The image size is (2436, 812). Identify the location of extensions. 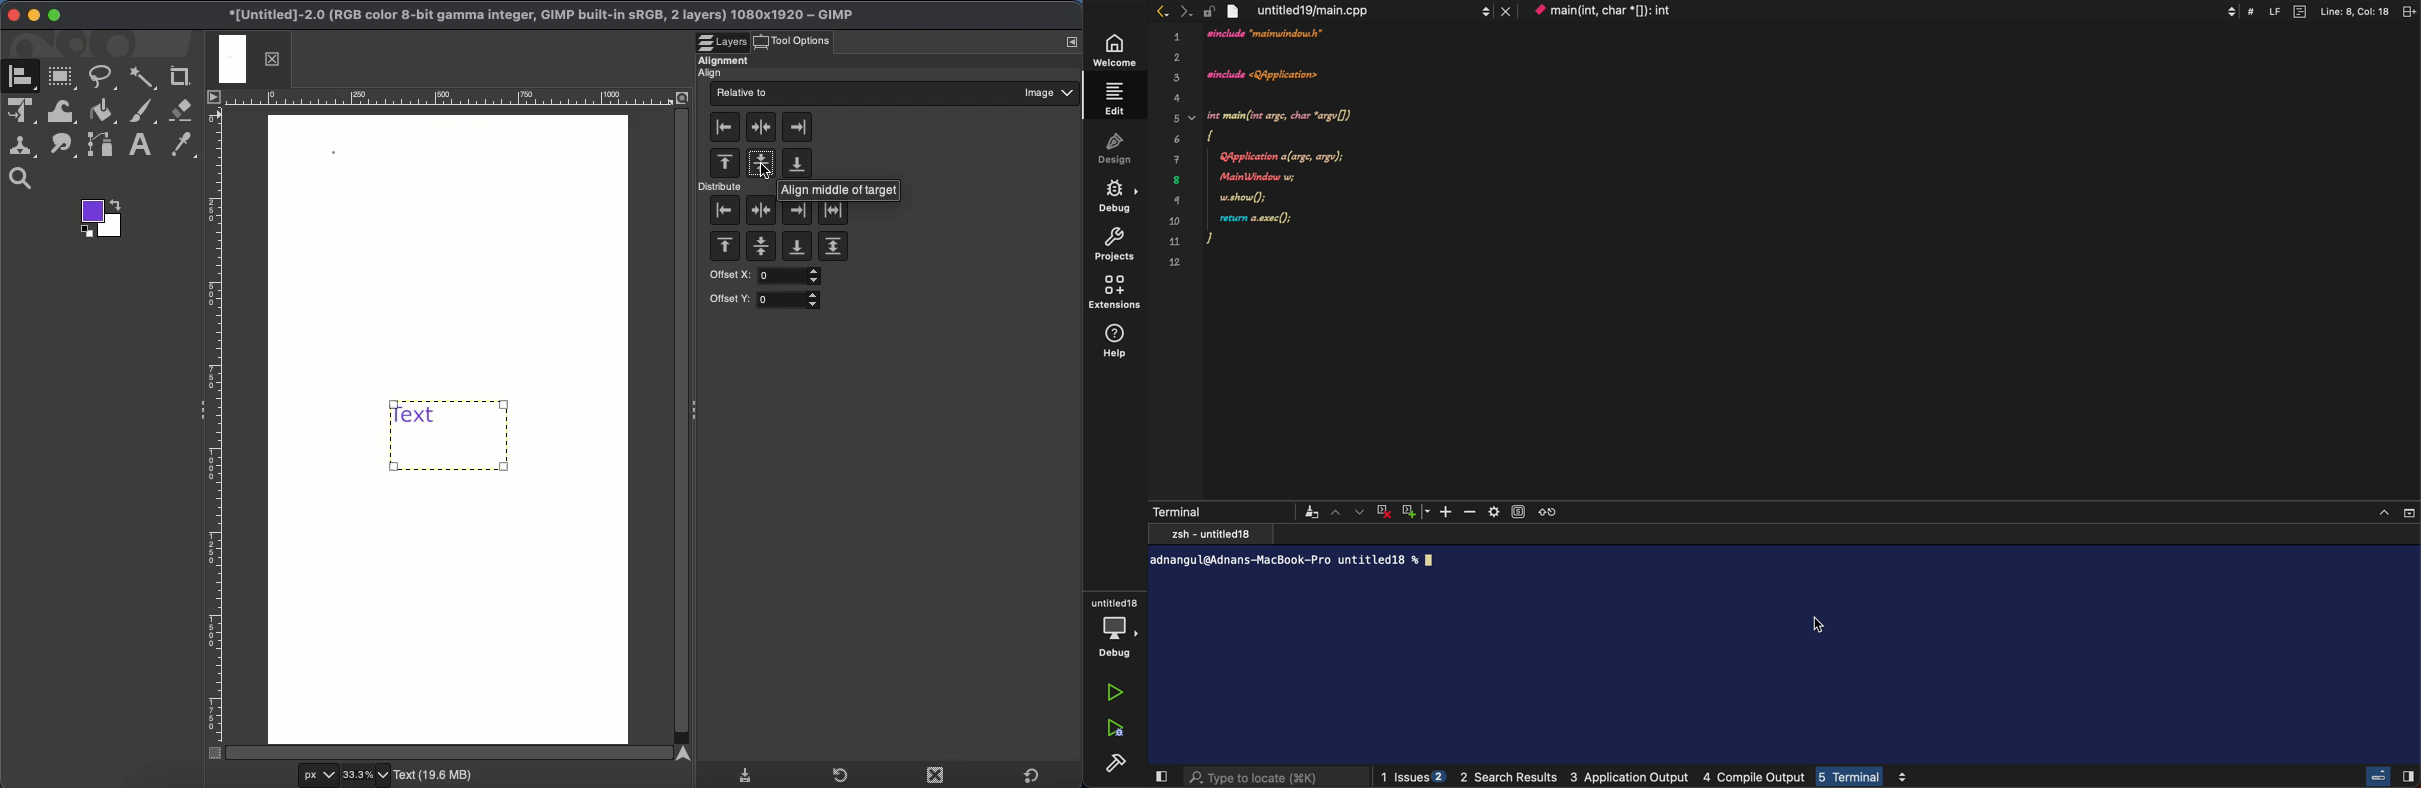
(1113, 291).